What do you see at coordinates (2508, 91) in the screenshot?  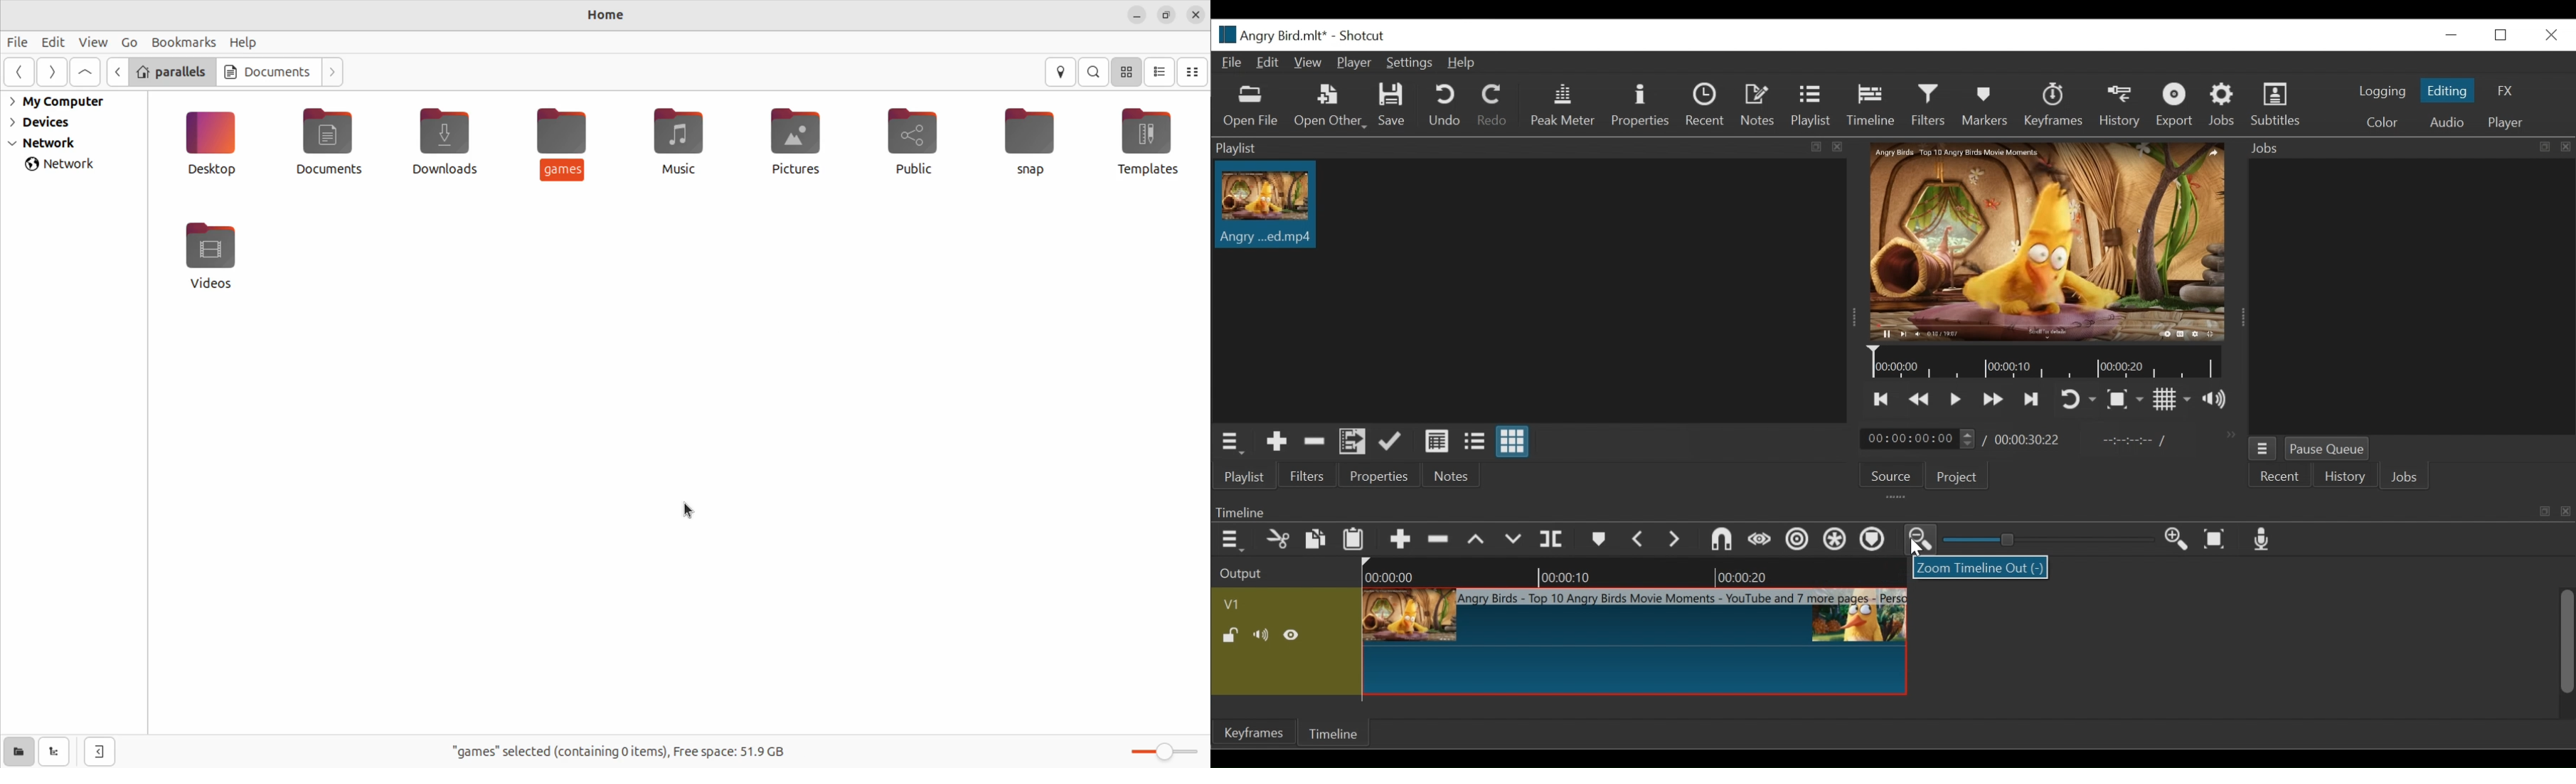 I see `FX` at bounding box center [2508, 91].